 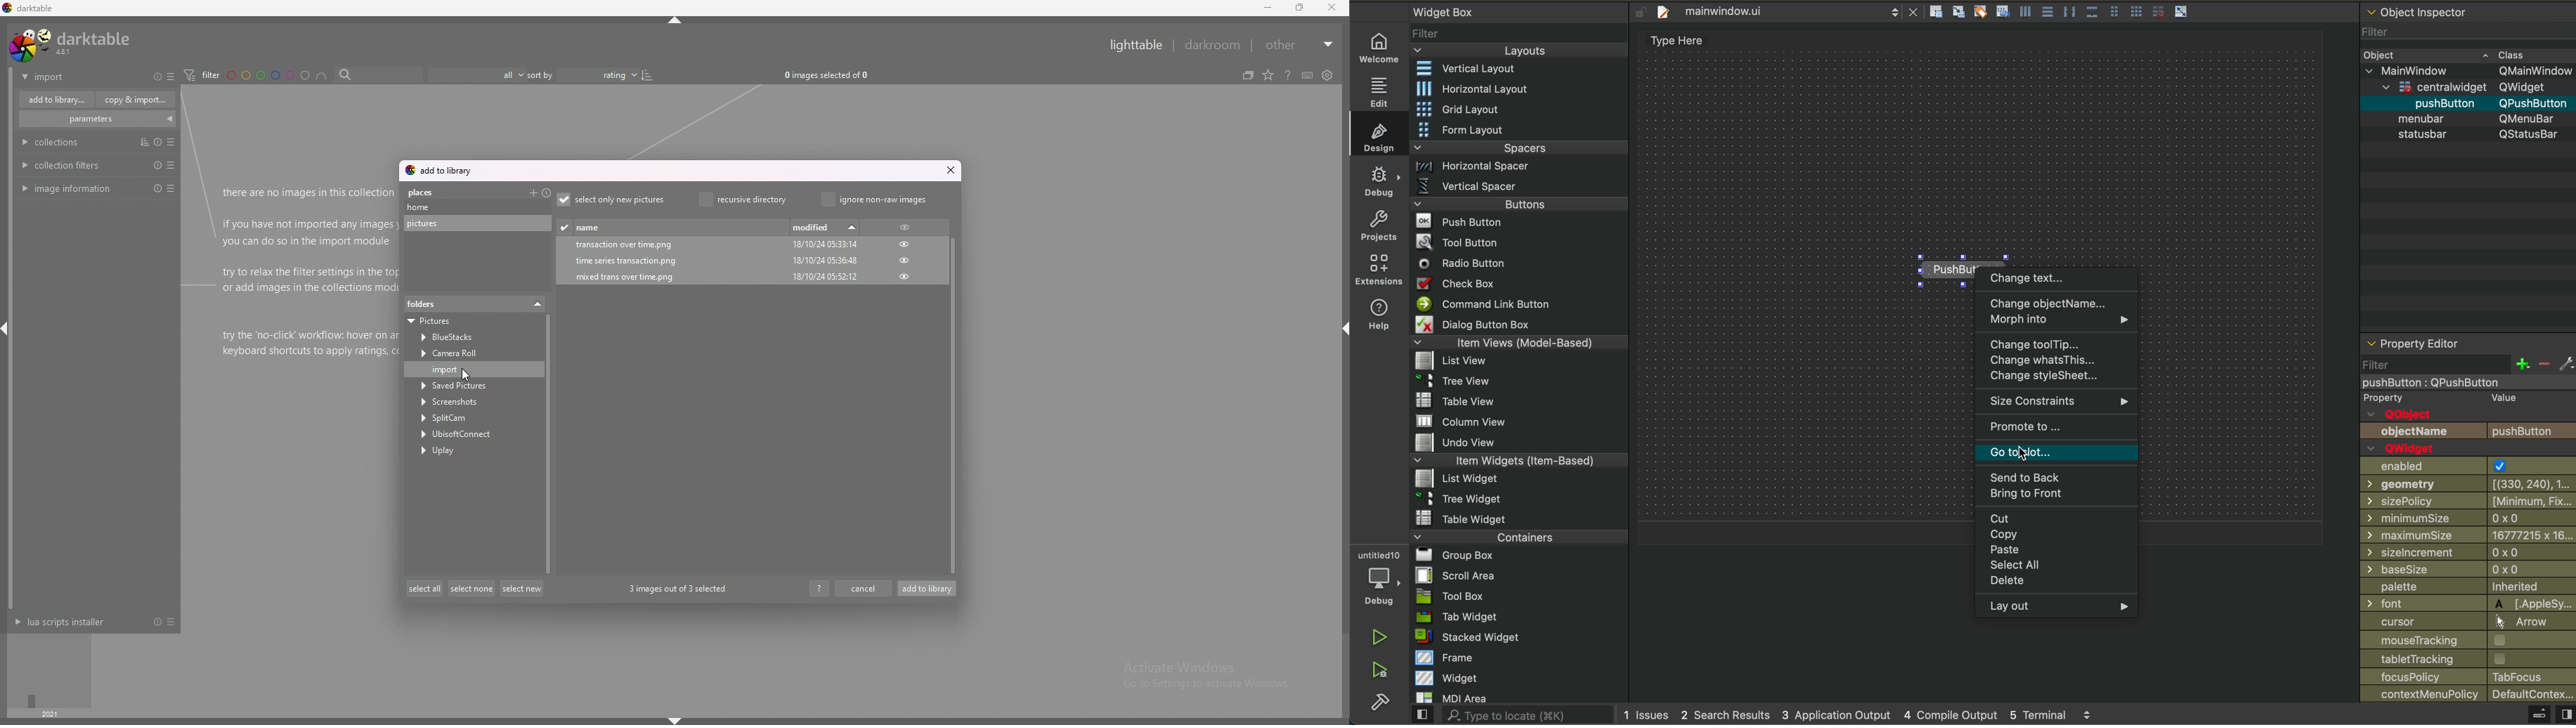 I want to click on font, so click(x=2468, y=604).